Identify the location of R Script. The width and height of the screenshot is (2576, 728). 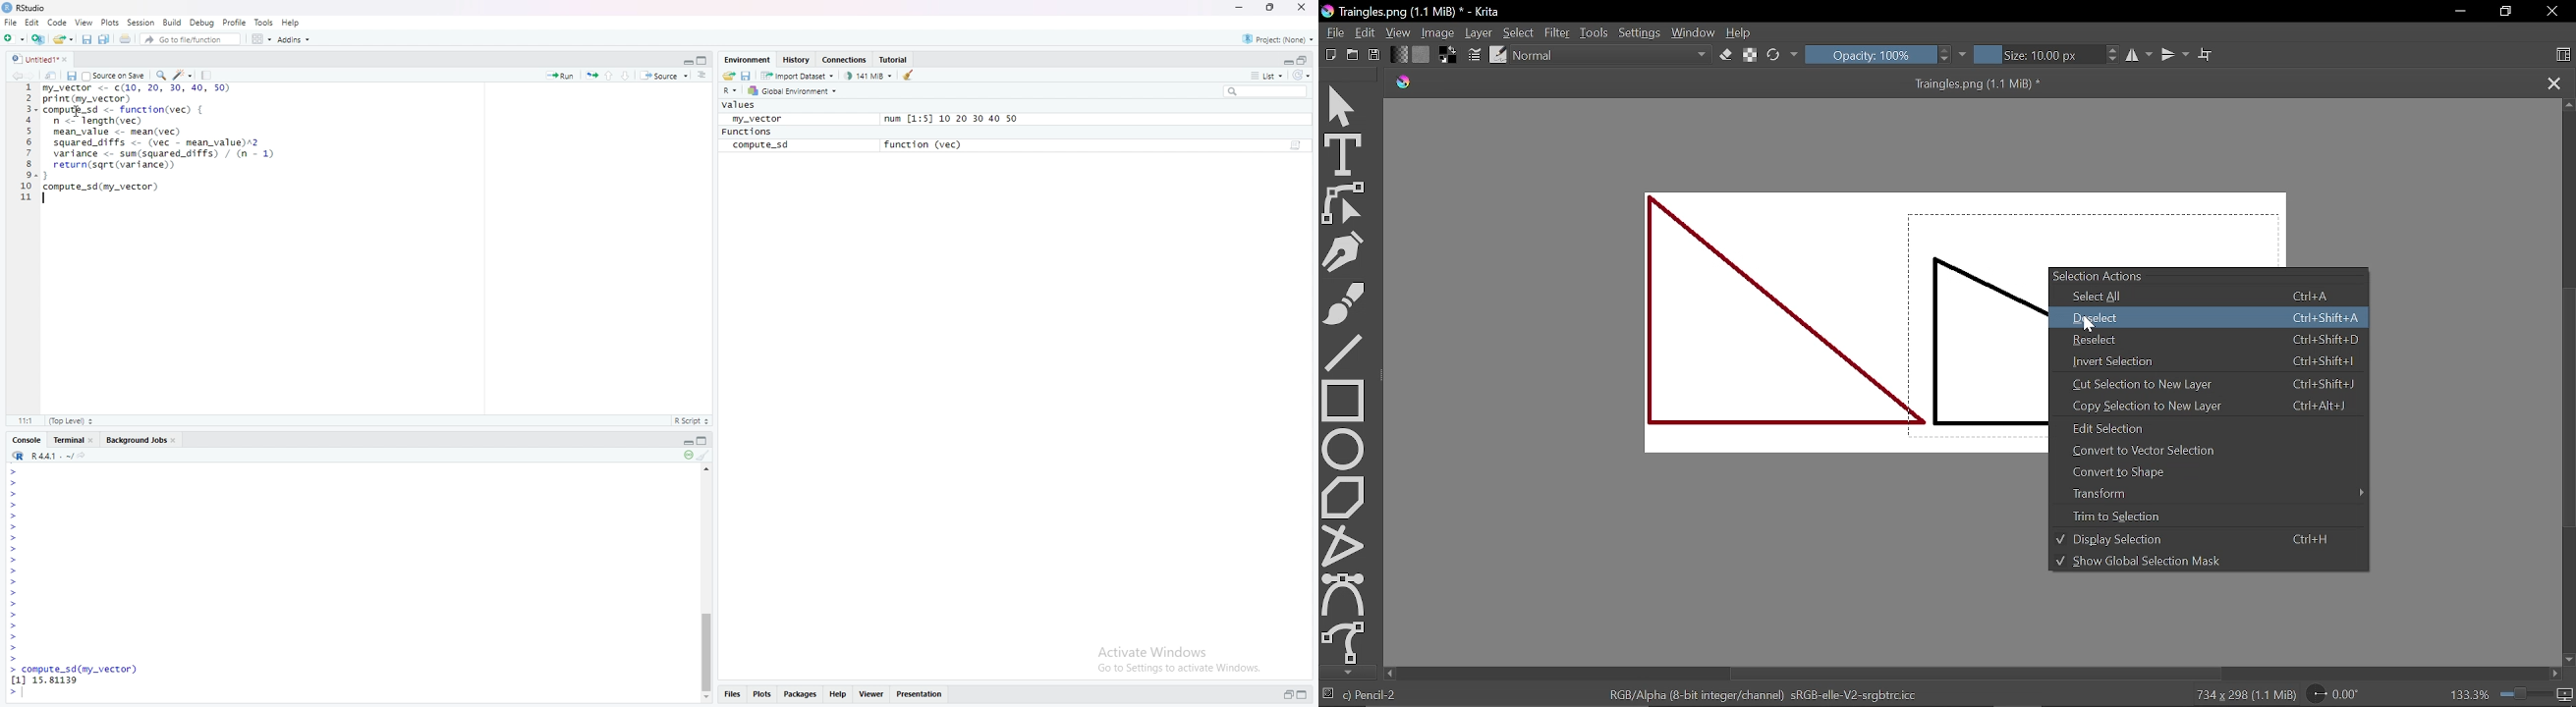
(691, 420).